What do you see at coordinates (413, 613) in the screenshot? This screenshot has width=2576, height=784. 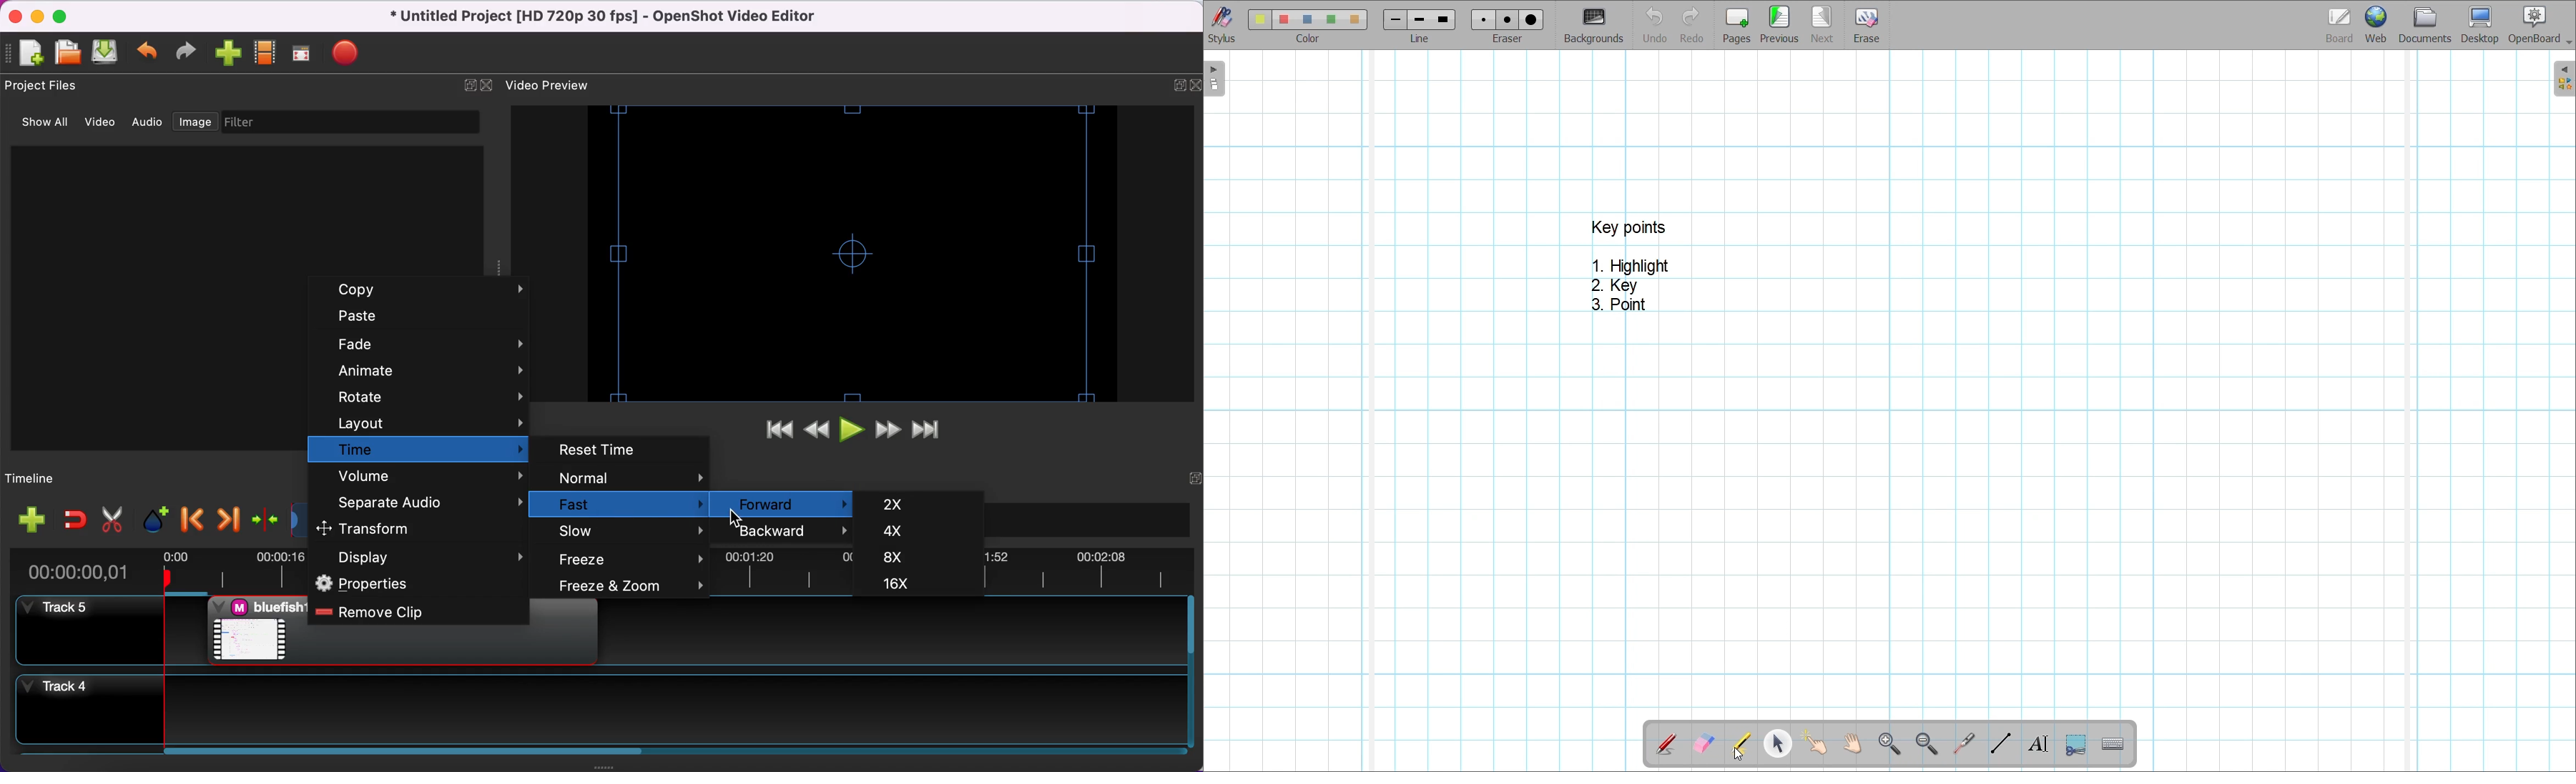 I see `remove clip` at bounding box center [413, 613].